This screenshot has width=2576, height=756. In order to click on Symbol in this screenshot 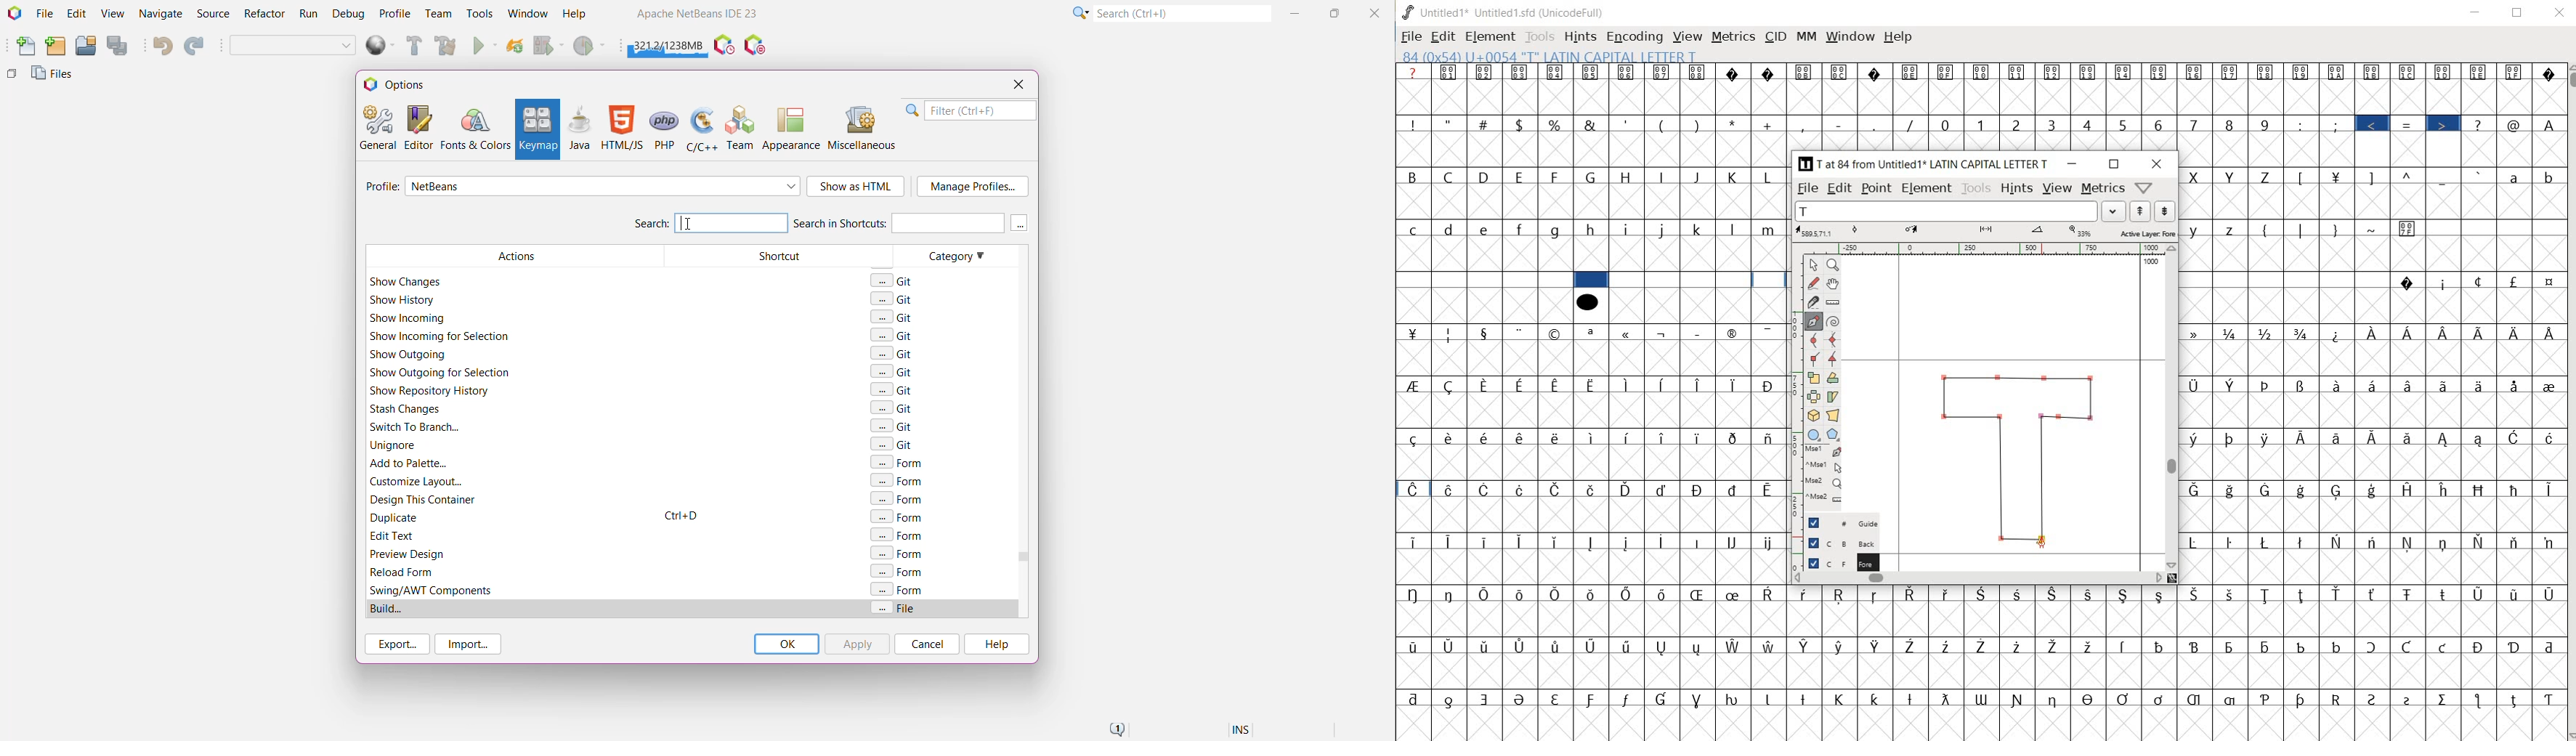, I will do `click(2445, 385)`.